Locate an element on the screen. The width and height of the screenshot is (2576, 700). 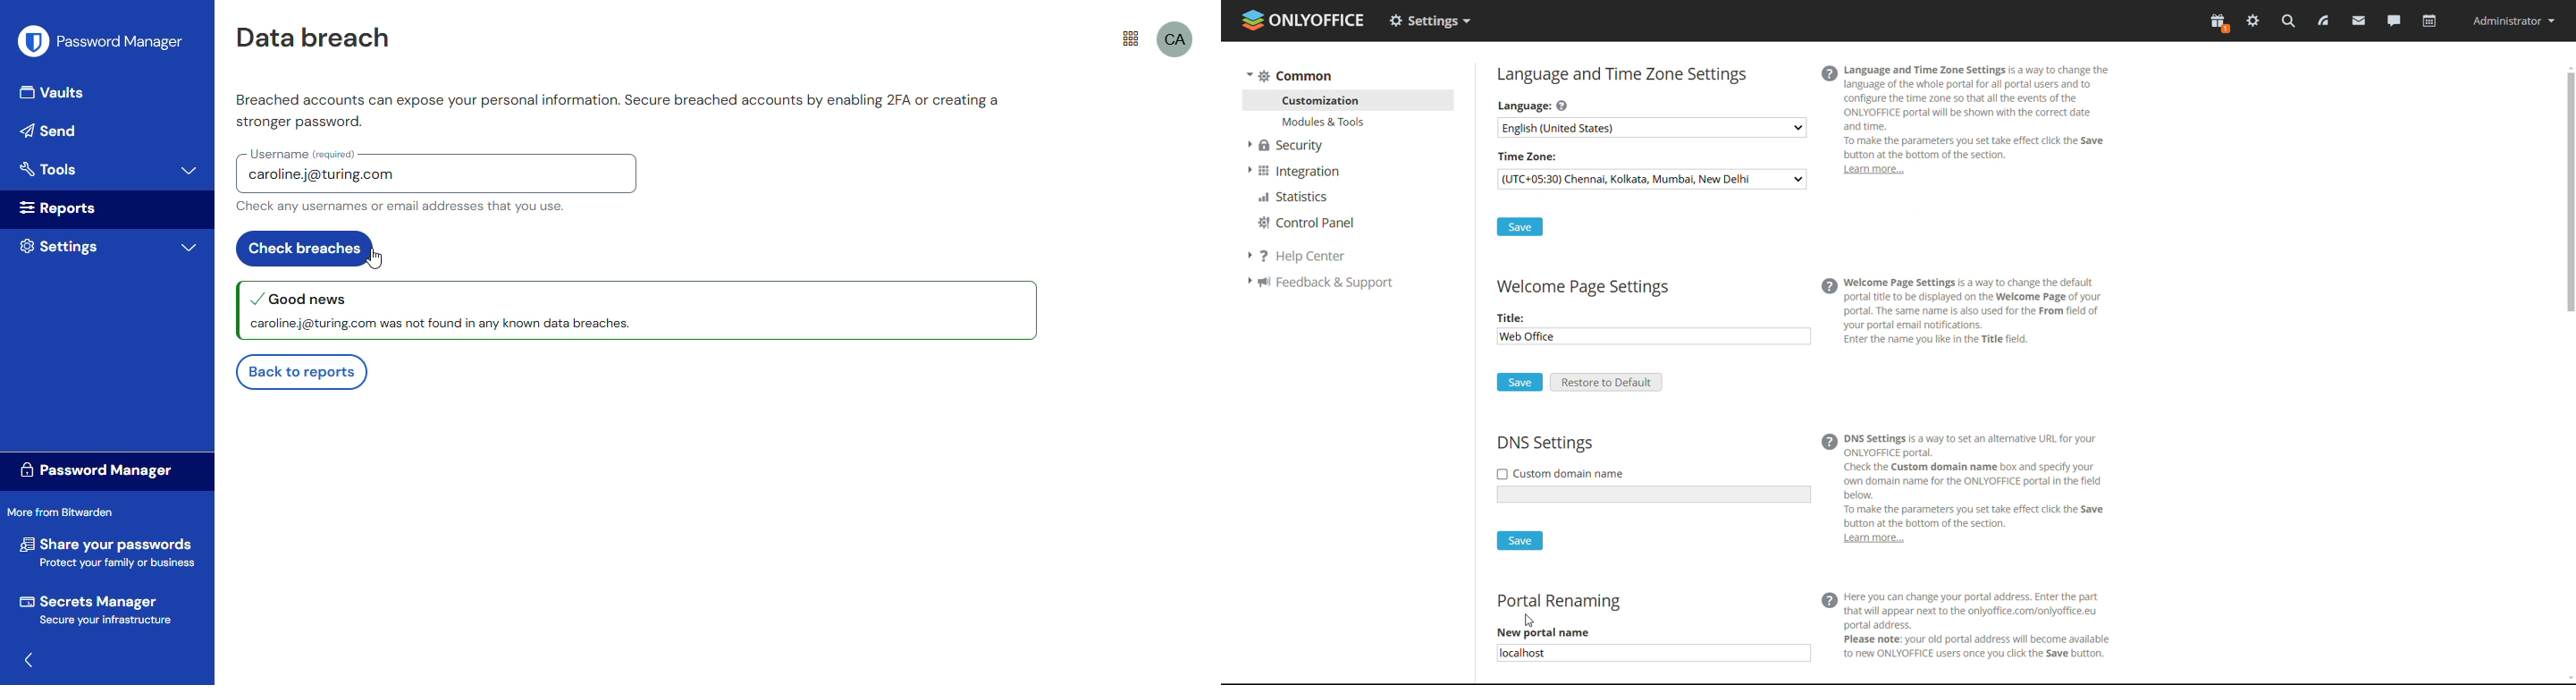
tools is located at coordinates (55, 170).